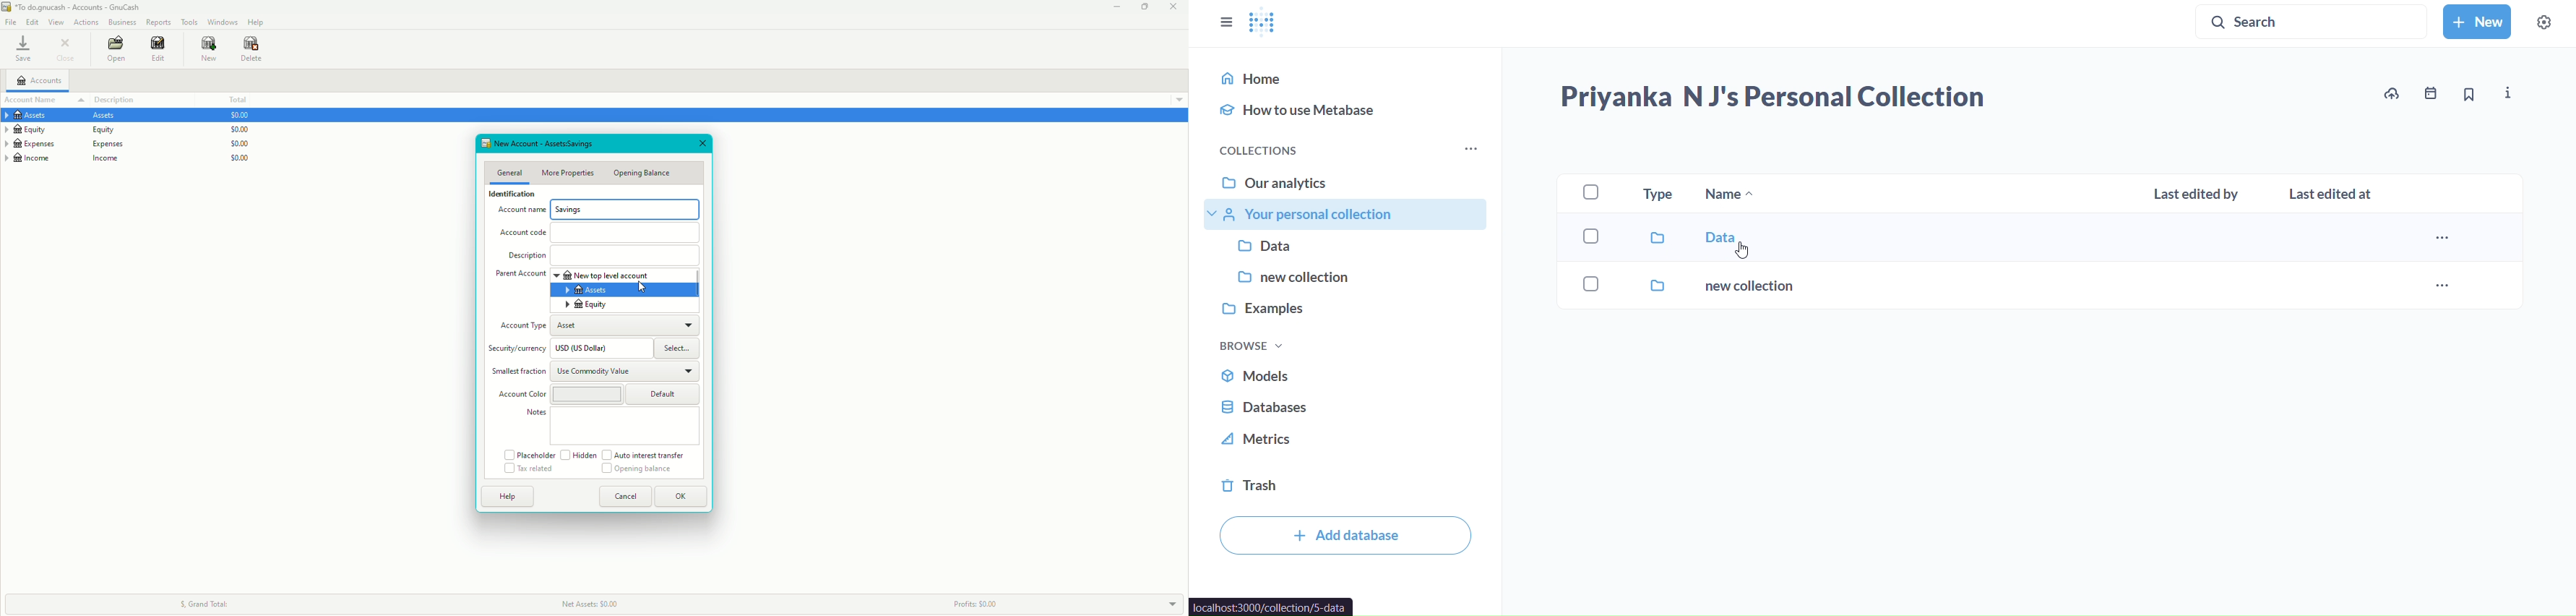  Describe the element at coordinates (641, 288) in the screenshot. I see `Cursor` at that location.